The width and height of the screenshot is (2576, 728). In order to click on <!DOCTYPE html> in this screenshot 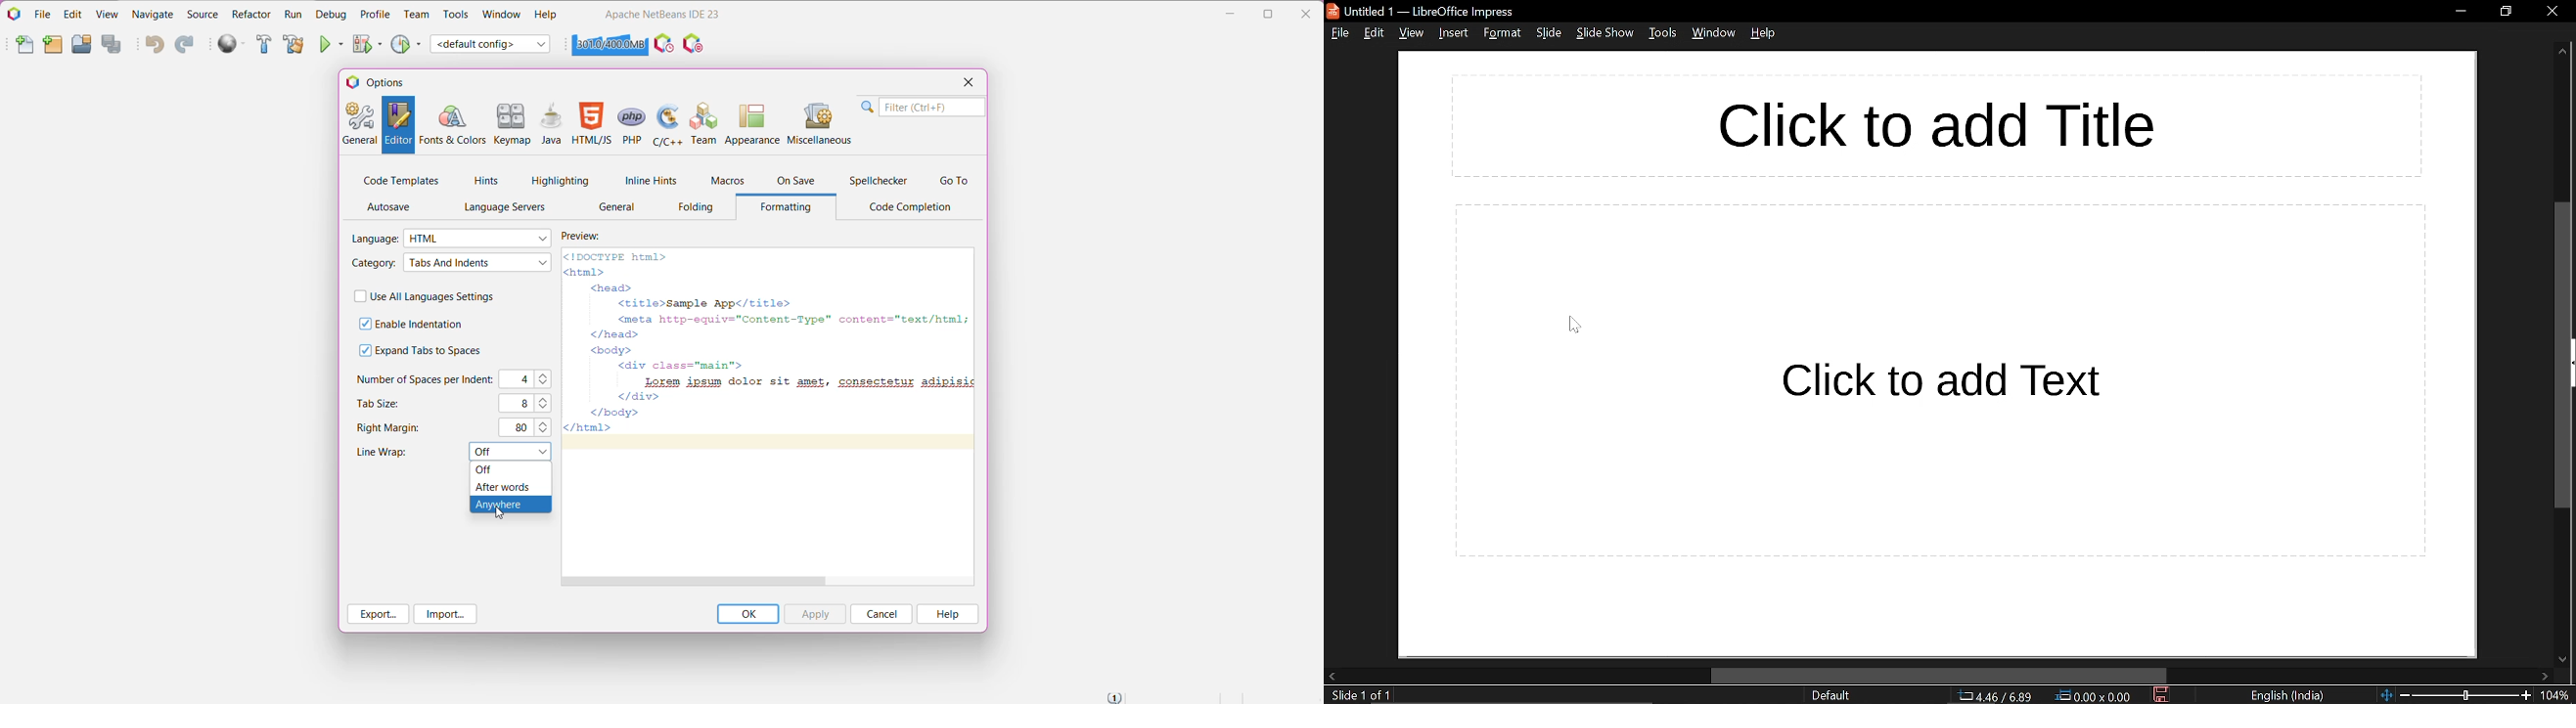, I will do `click(616, 257)`.